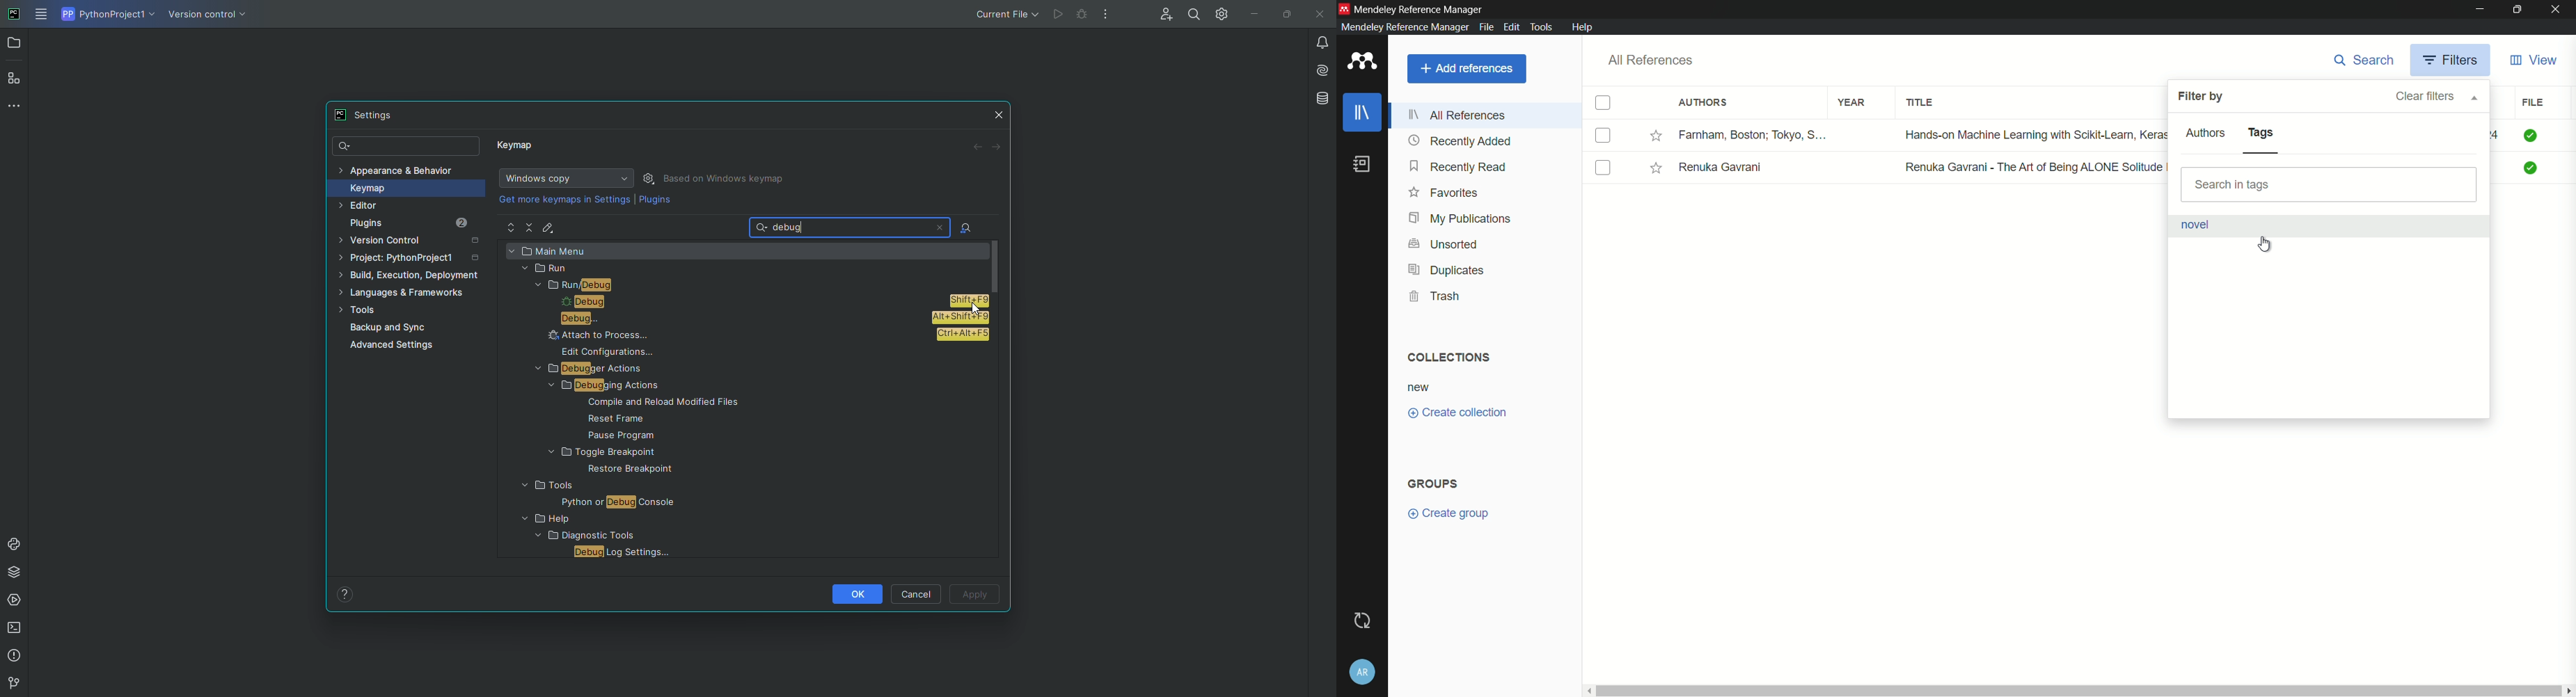  I want to click on More Options, so click(1109, 17).